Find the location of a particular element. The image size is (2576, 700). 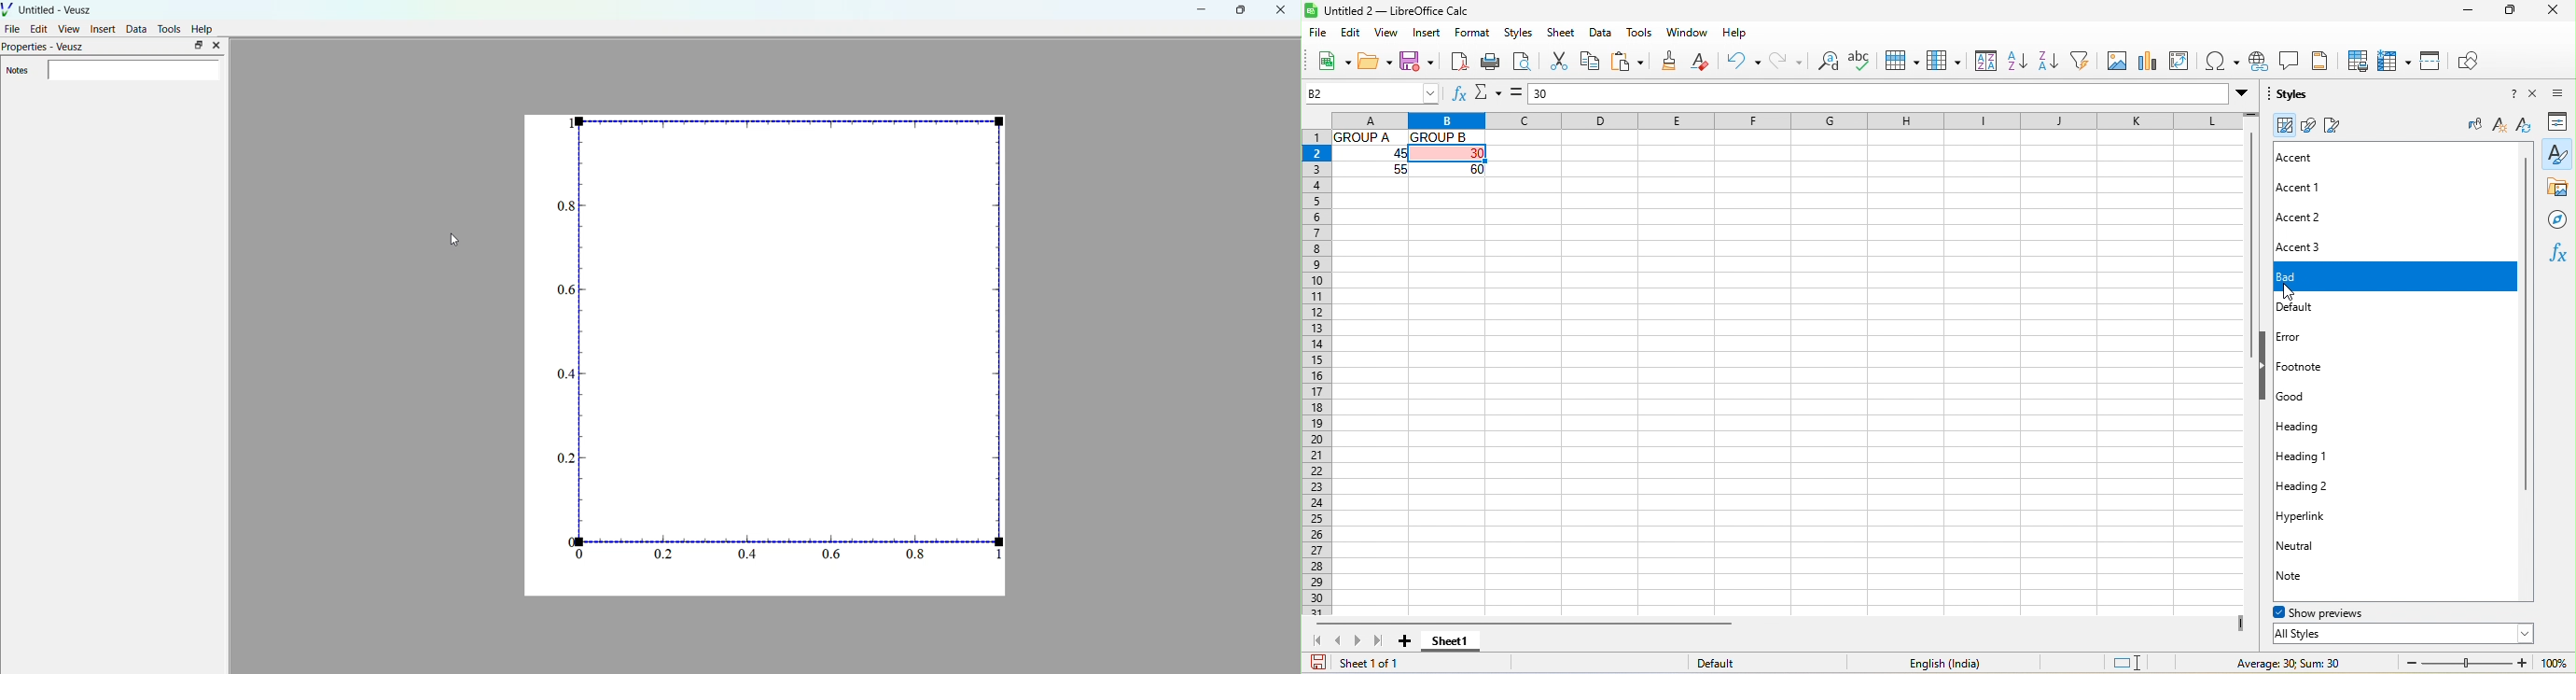

hypelink is located at coordinates (2261, 61).